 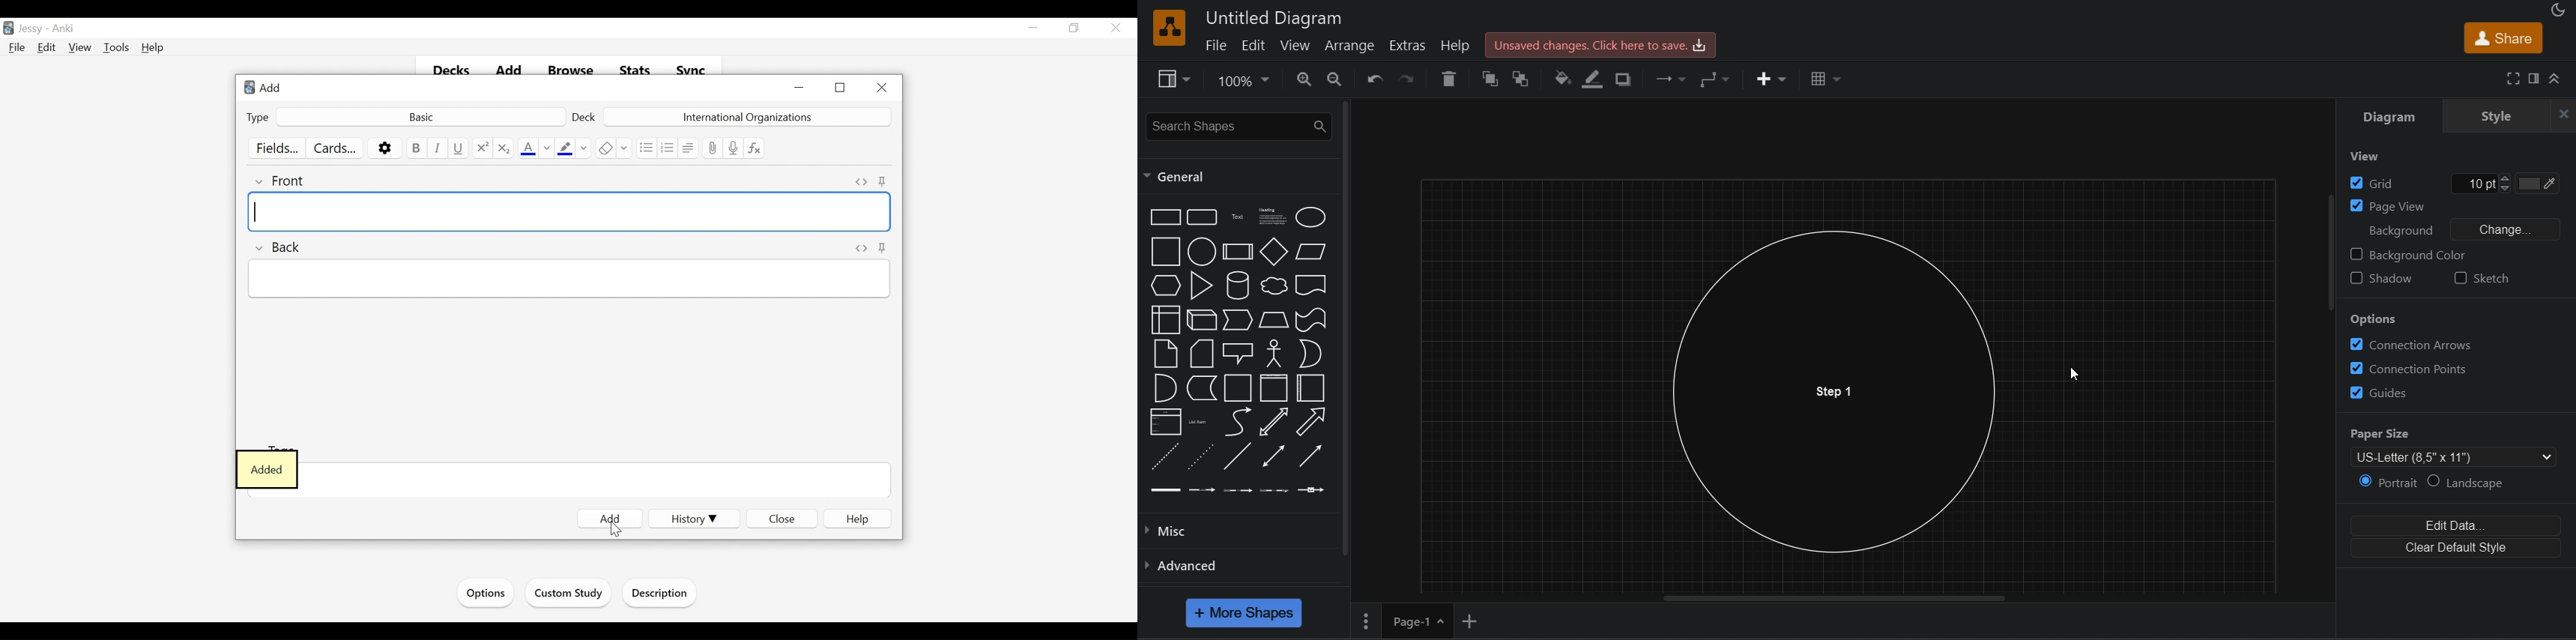 I want to click on Decks, so click(x=451, y=71).